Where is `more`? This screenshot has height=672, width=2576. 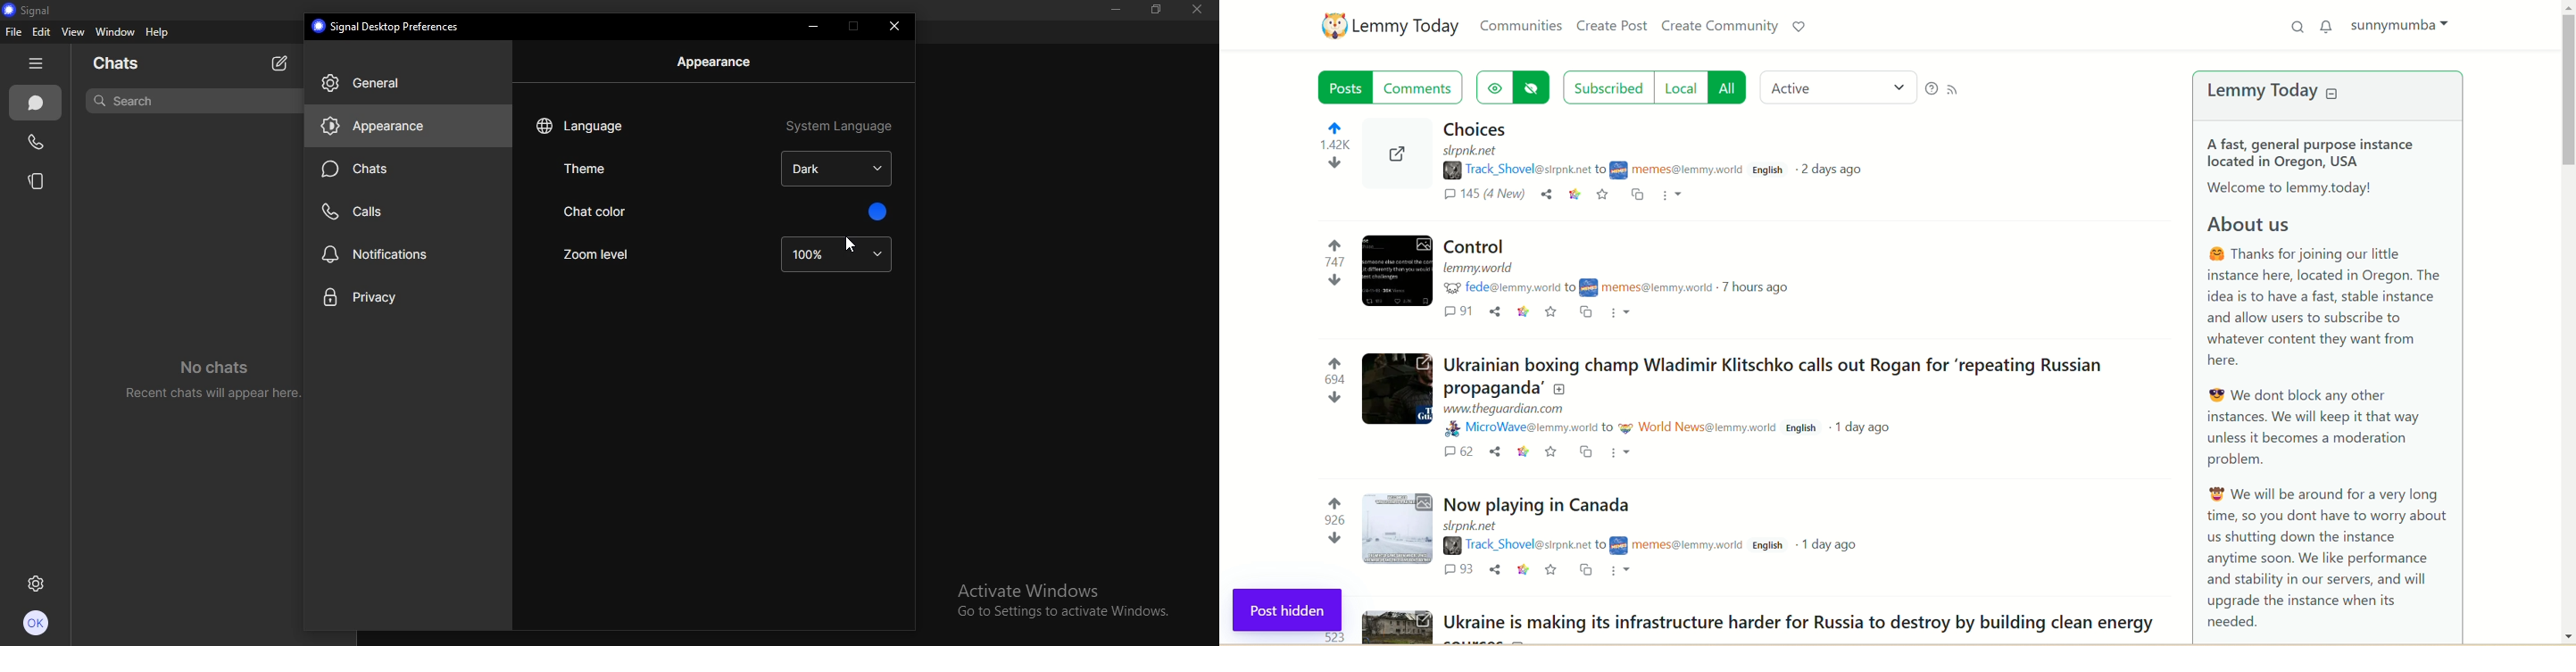
more is located at coordinates (1676, 194).